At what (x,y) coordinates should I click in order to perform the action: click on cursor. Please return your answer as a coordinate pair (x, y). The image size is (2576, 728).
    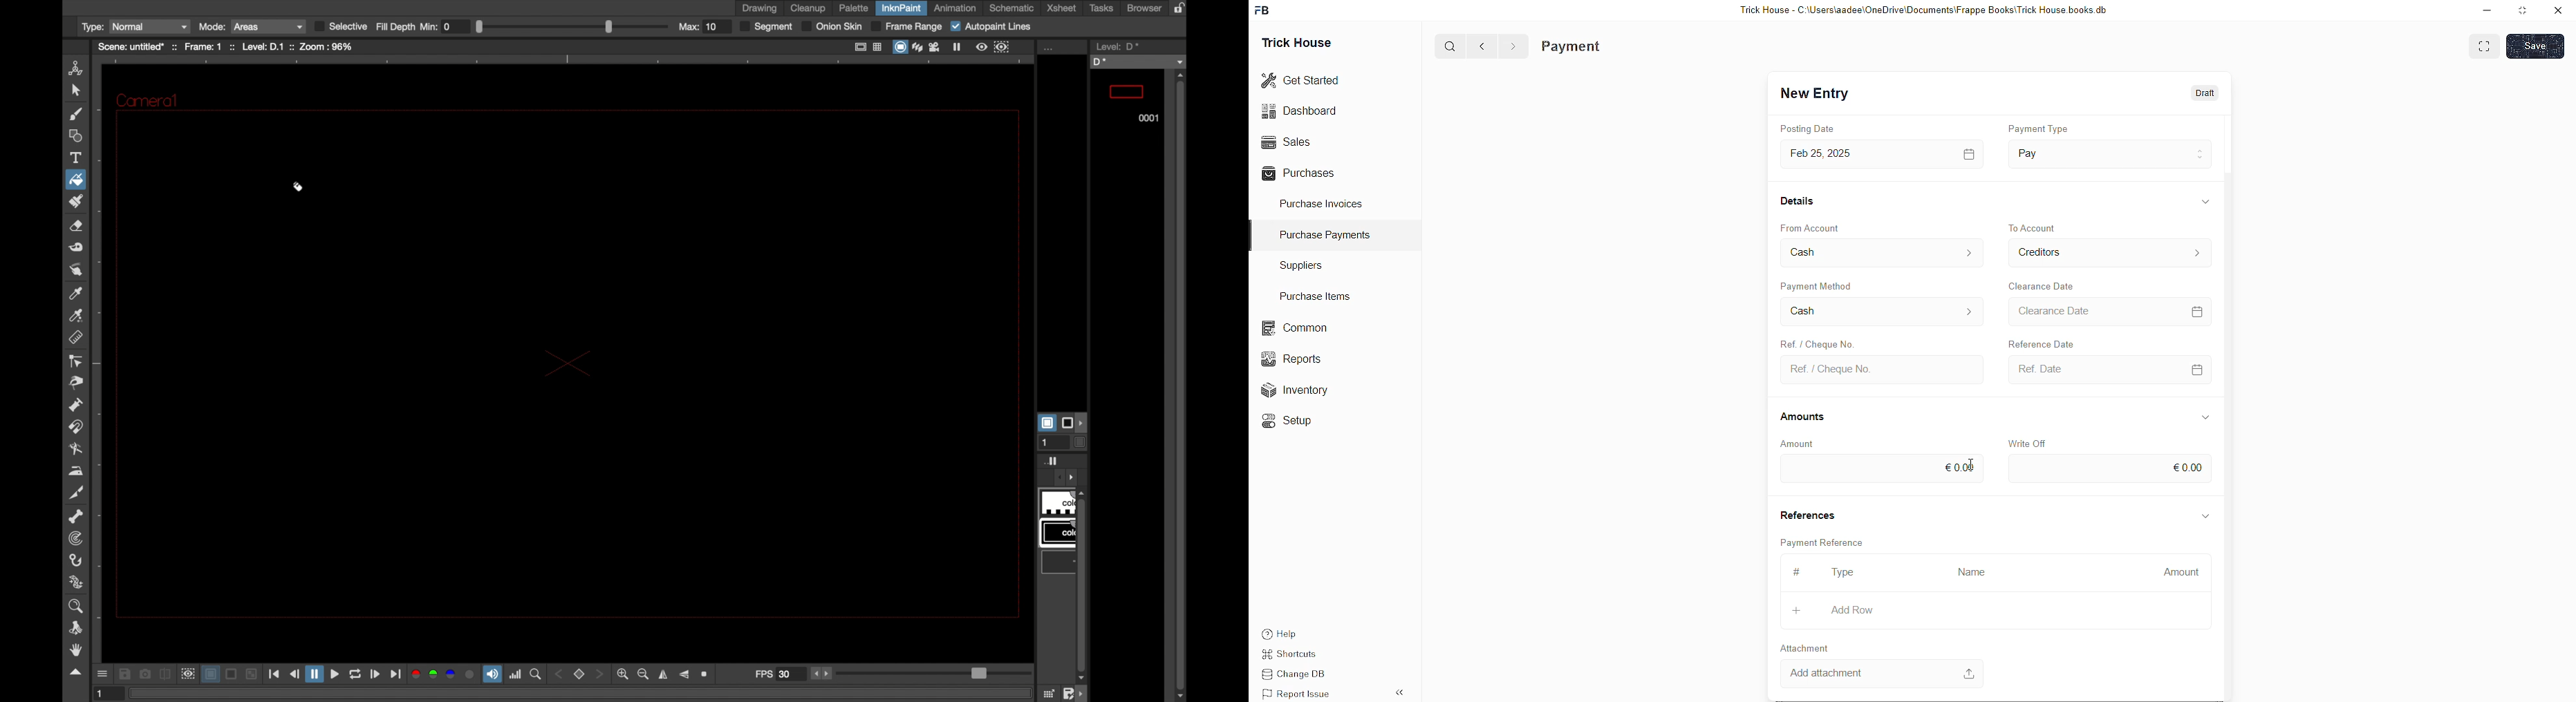
    Looking at the image, I should click on (1971, 465).